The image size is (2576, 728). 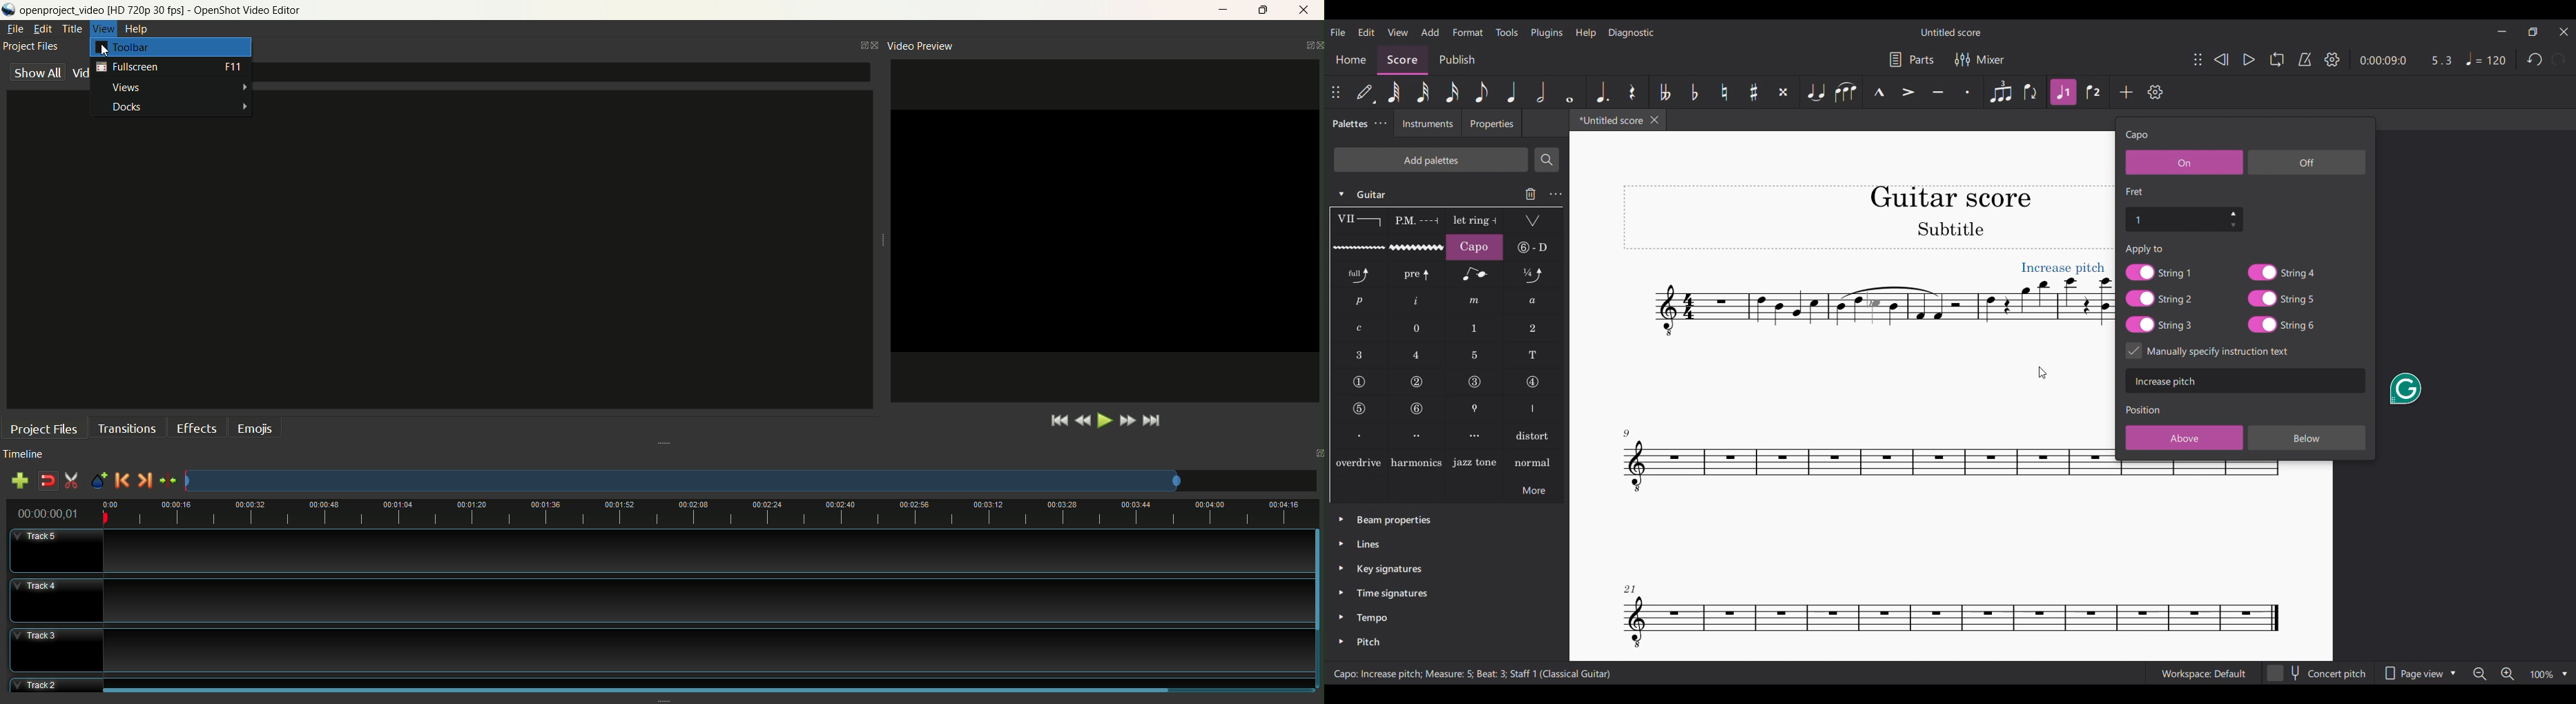 I want to click on disable snapping, so click(x=45, y=481).